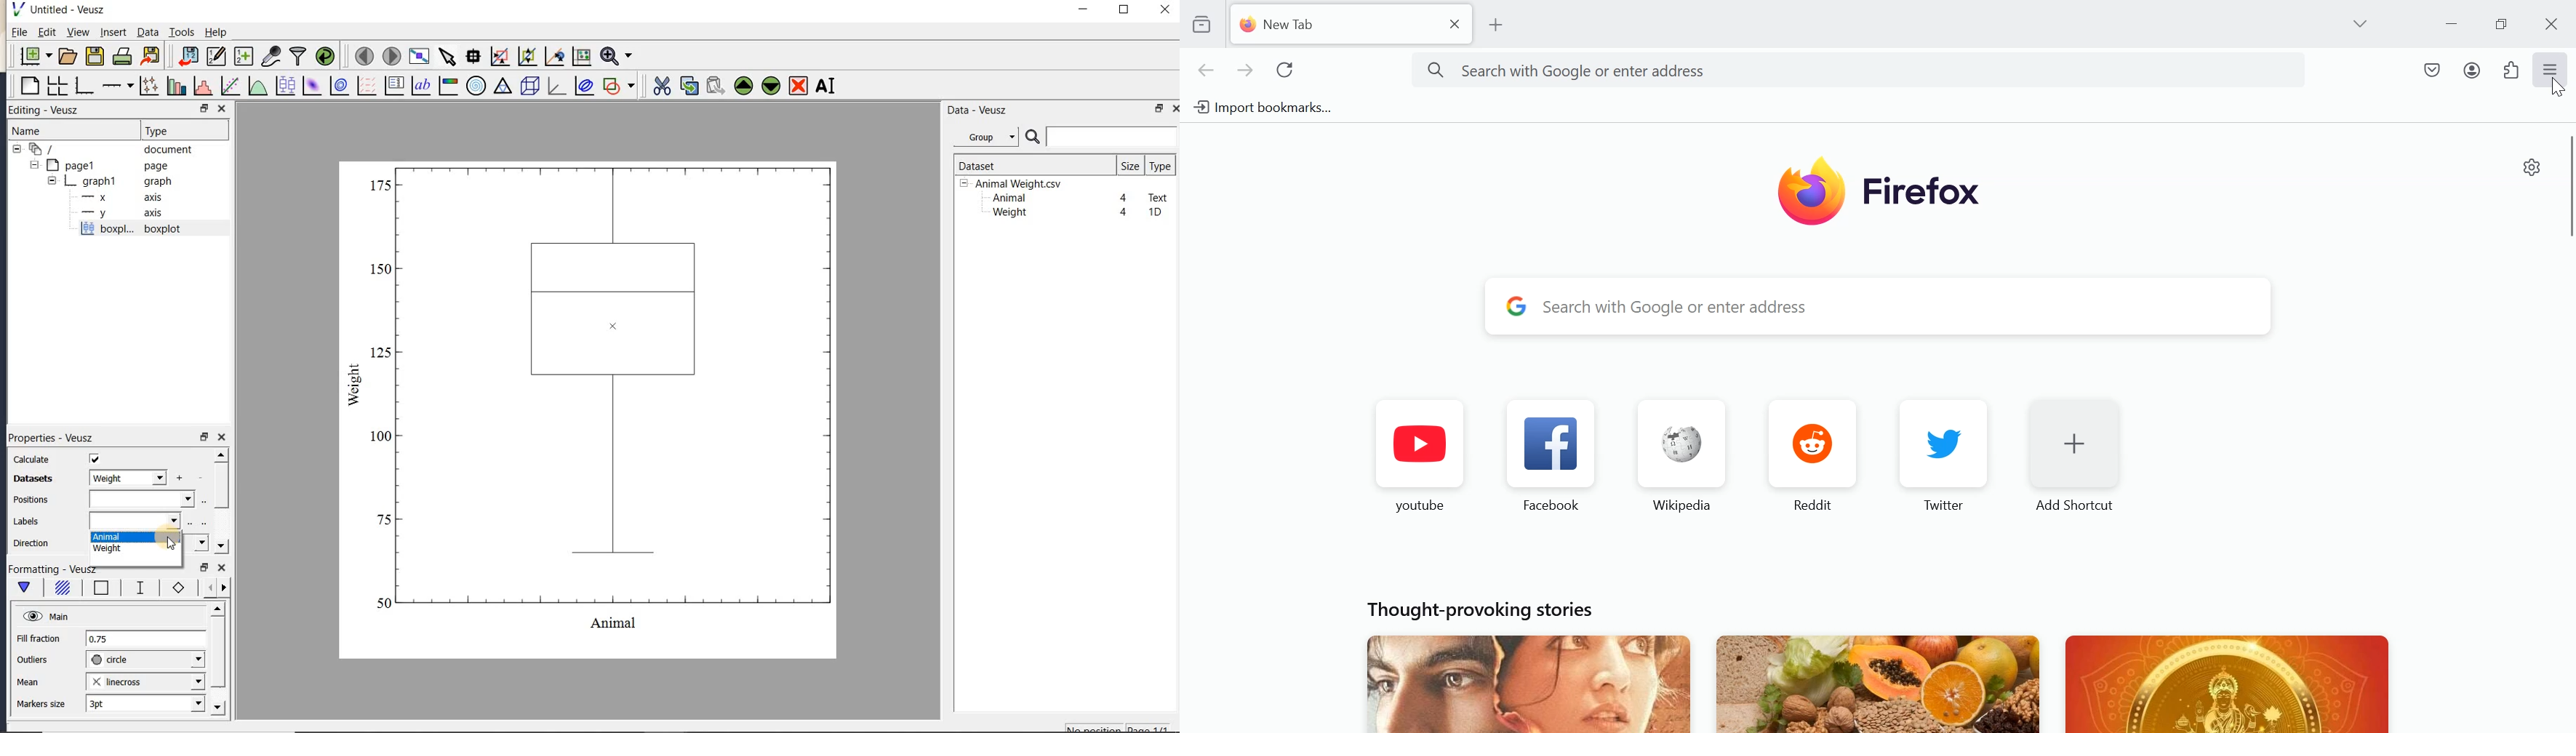  I want to click on filter data, so click(298, 55).